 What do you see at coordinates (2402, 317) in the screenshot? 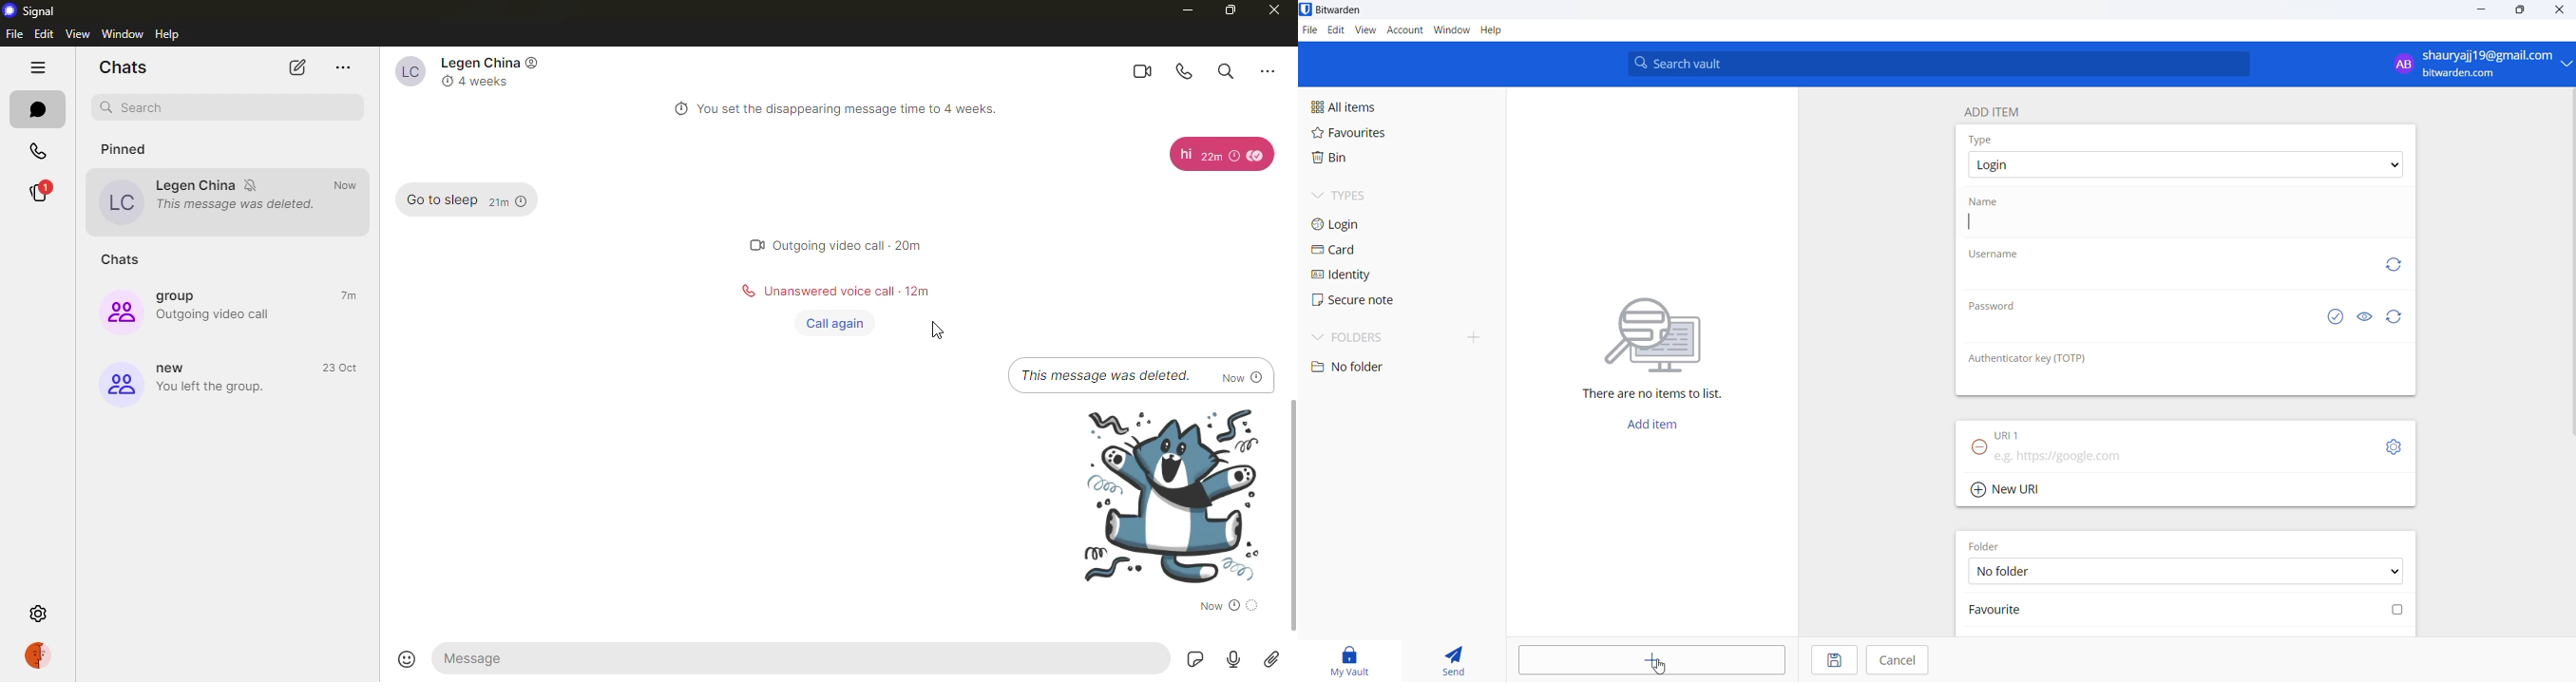
I see `Refresh` at bounding box center [2402, 317].